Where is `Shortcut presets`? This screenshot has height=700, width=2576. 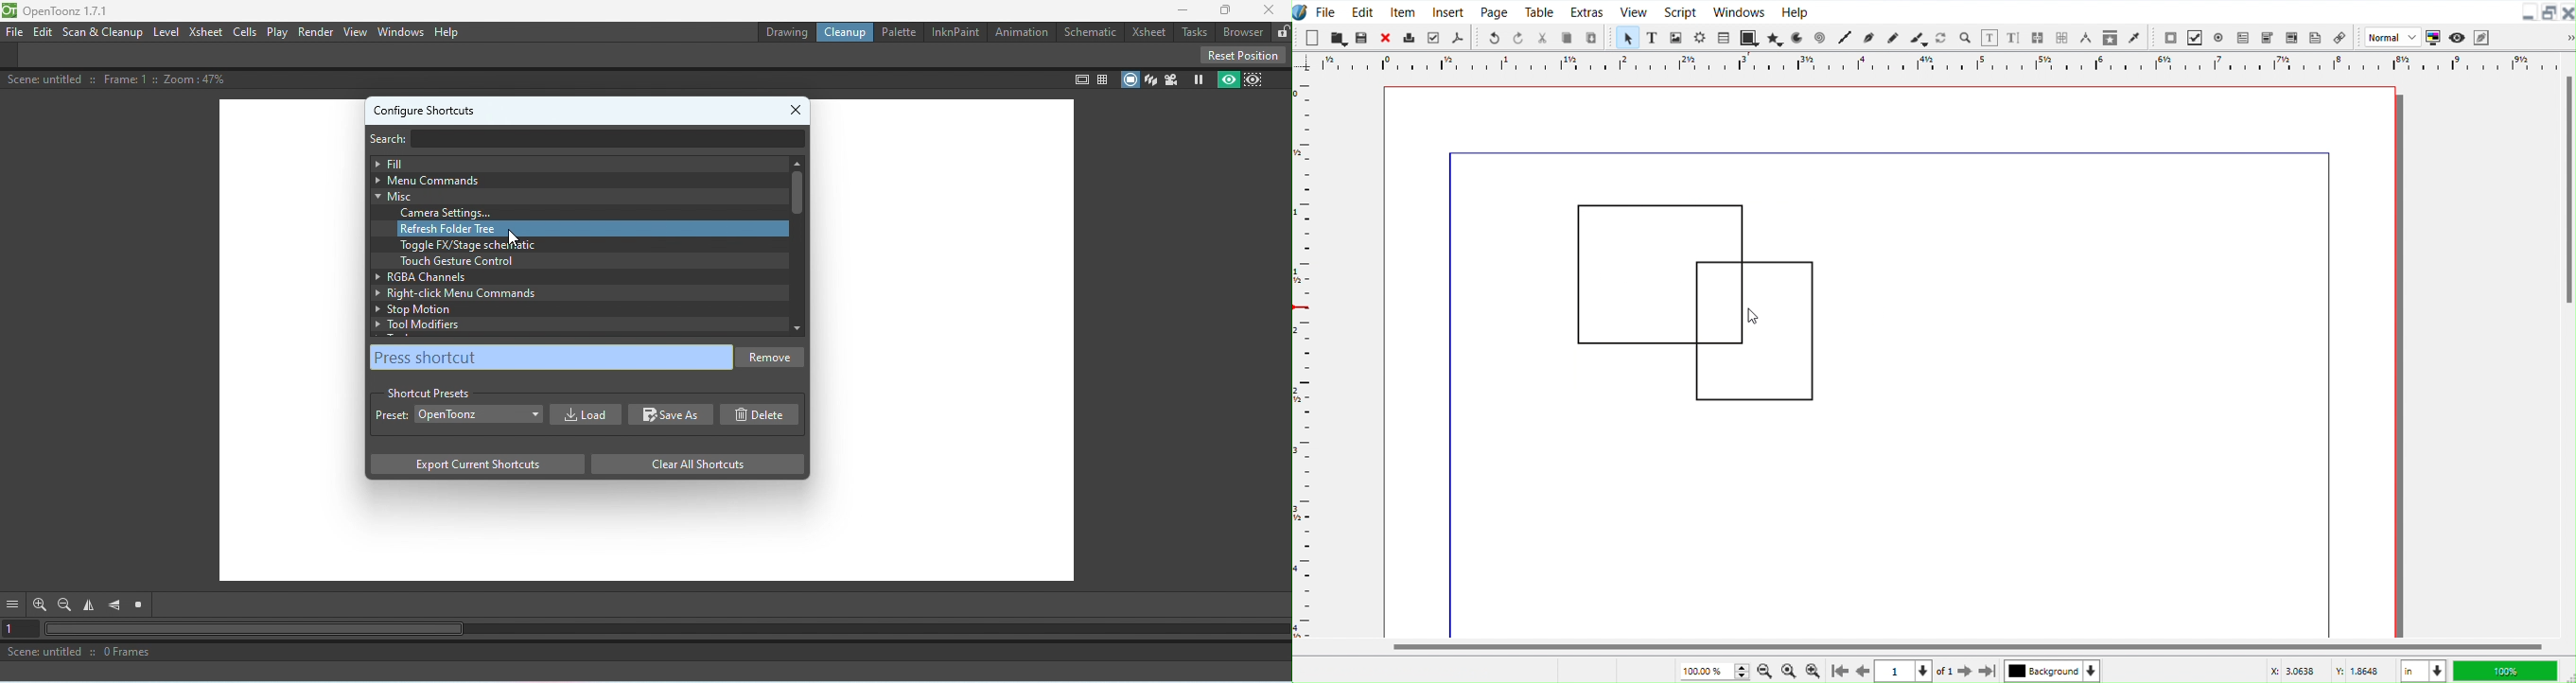 Shortcut presets is located at coordinates (429, 391).